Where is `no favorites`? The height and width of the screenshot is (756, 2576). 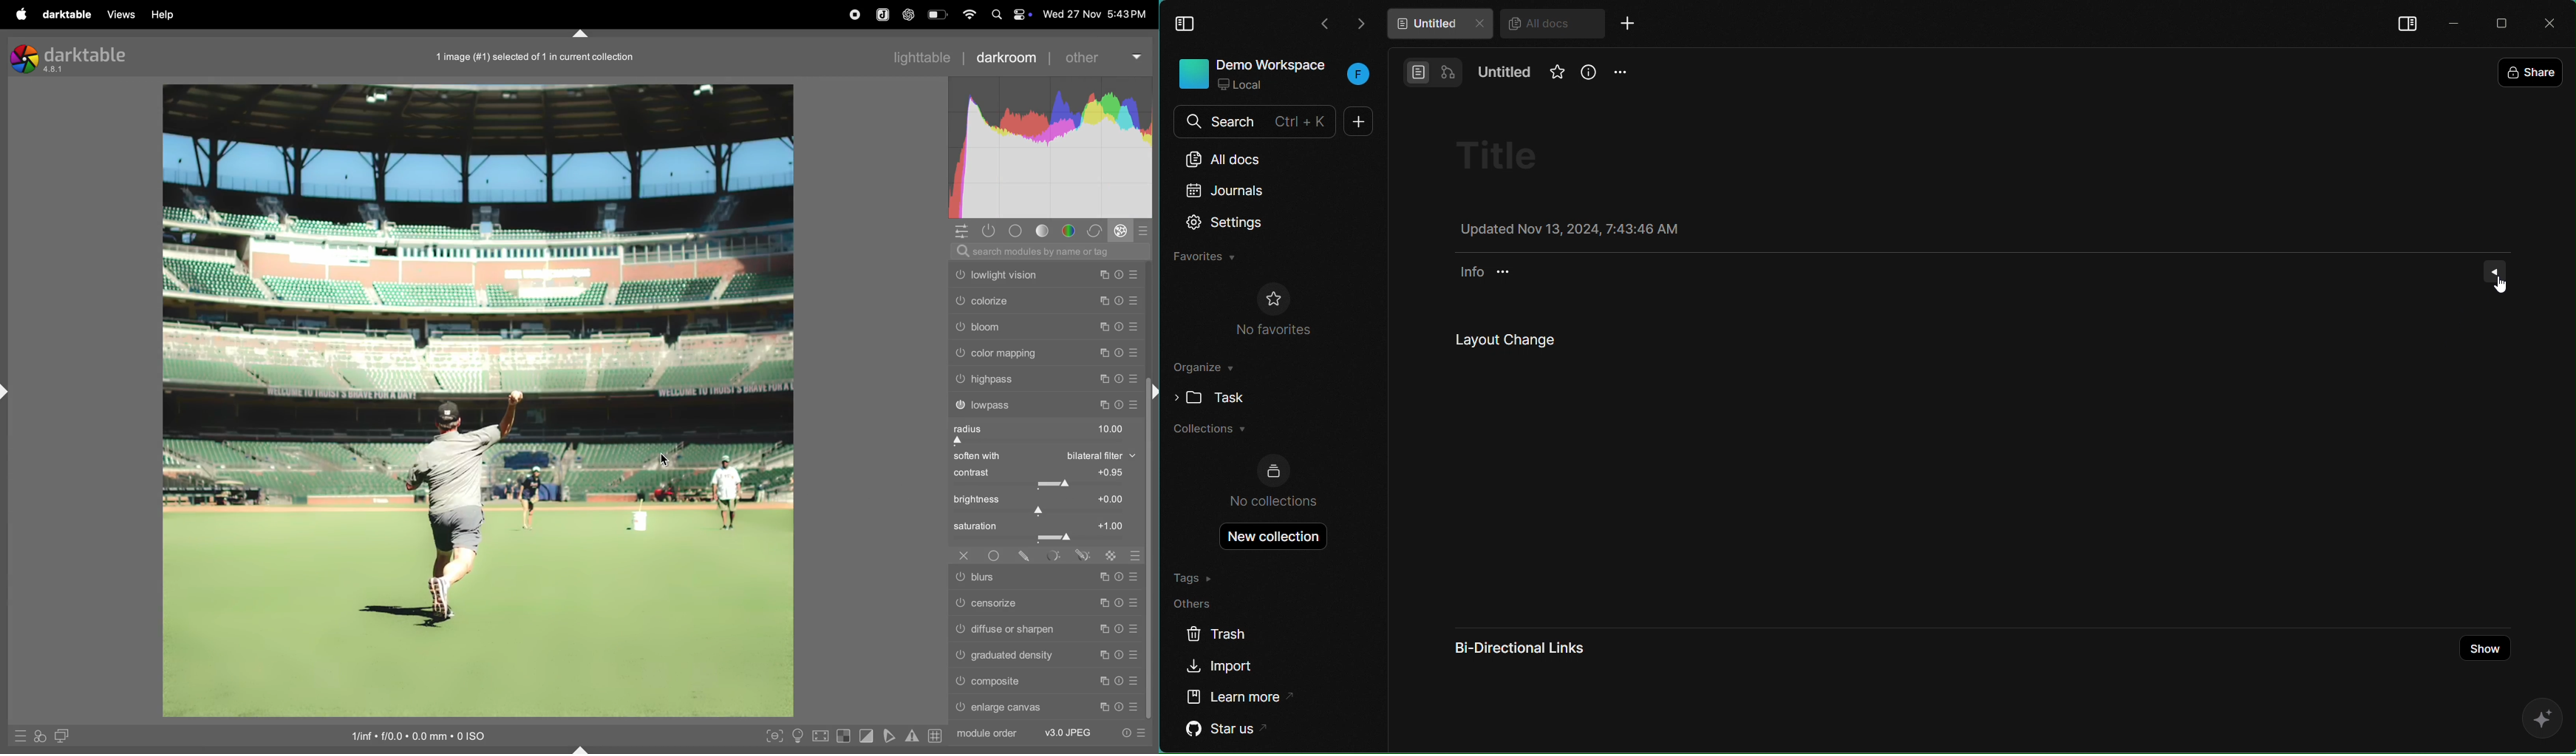
no favorites is located at coordinates (1274, 310).